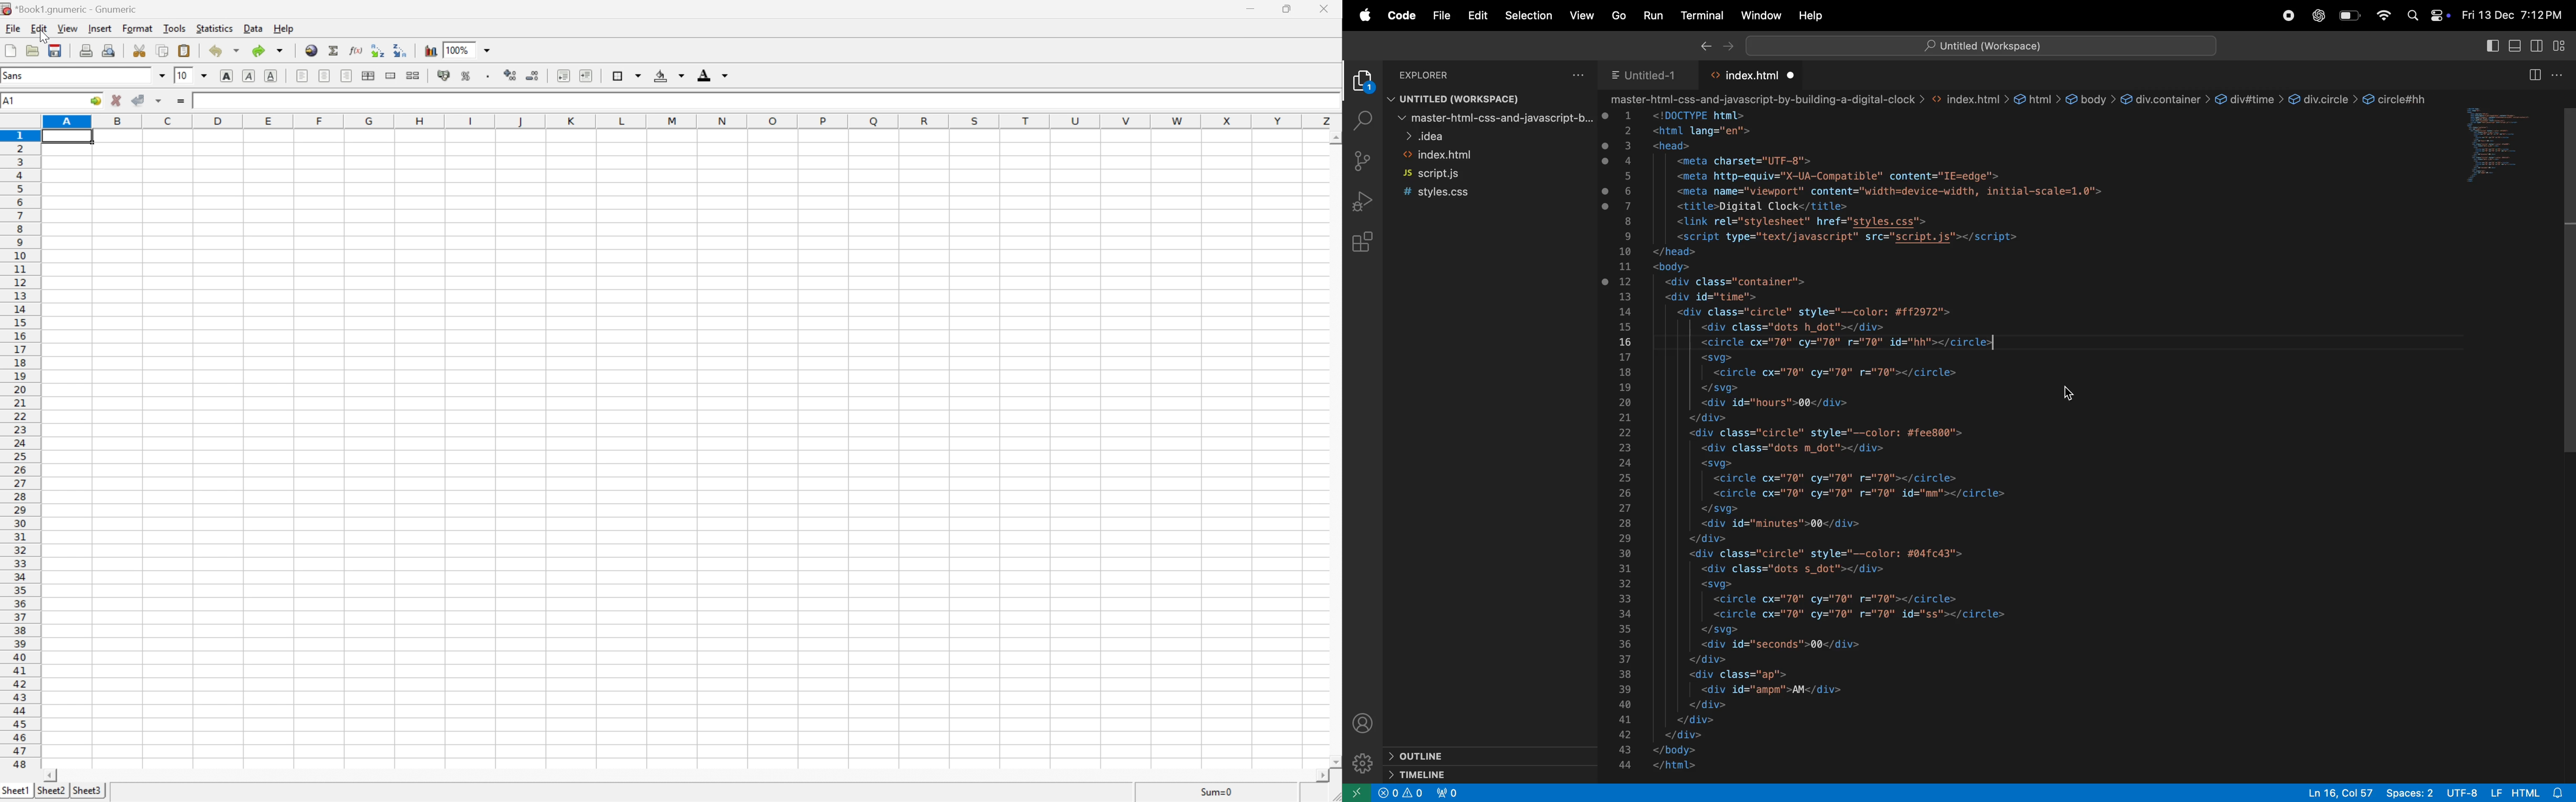 The width and height of the screenshot is (2576, 812). I want to click on open remote window, so click(1358, 793).